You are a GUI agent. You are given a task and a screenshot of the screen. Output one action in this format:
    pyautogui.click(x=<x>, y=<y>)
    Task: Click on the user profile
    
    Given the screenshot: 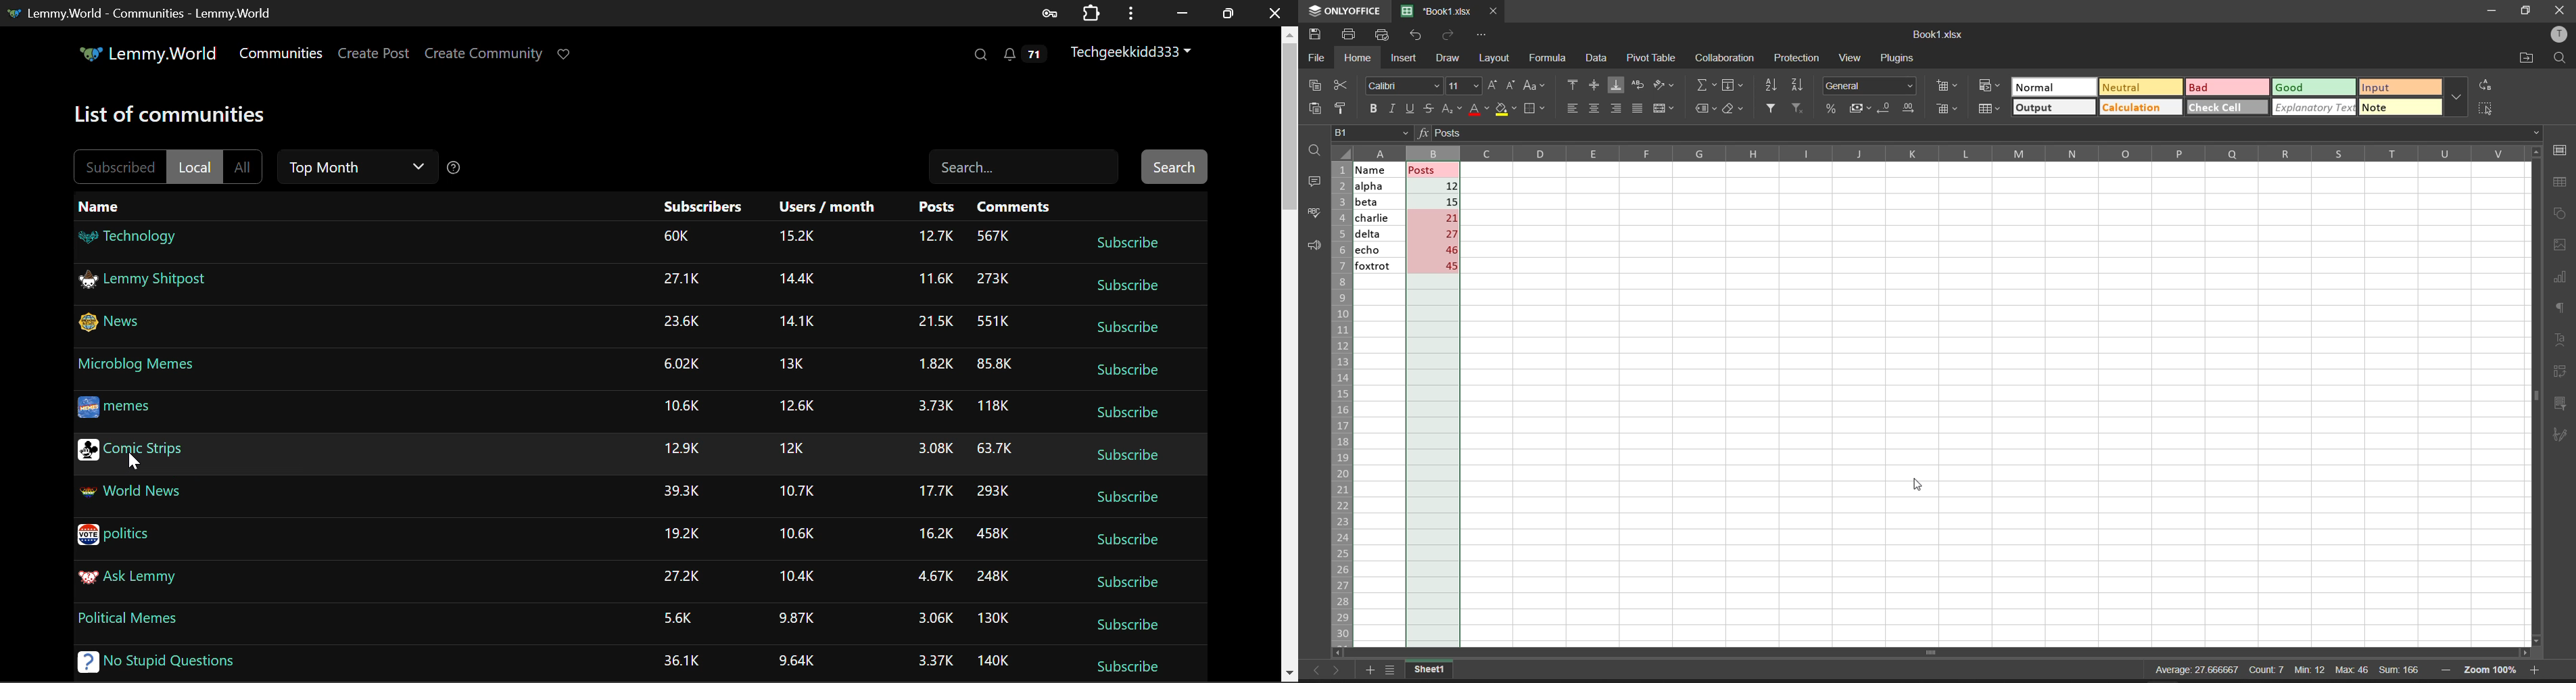 What is the action you would take?
    pyautogui.click(x=2561, y=35)
    